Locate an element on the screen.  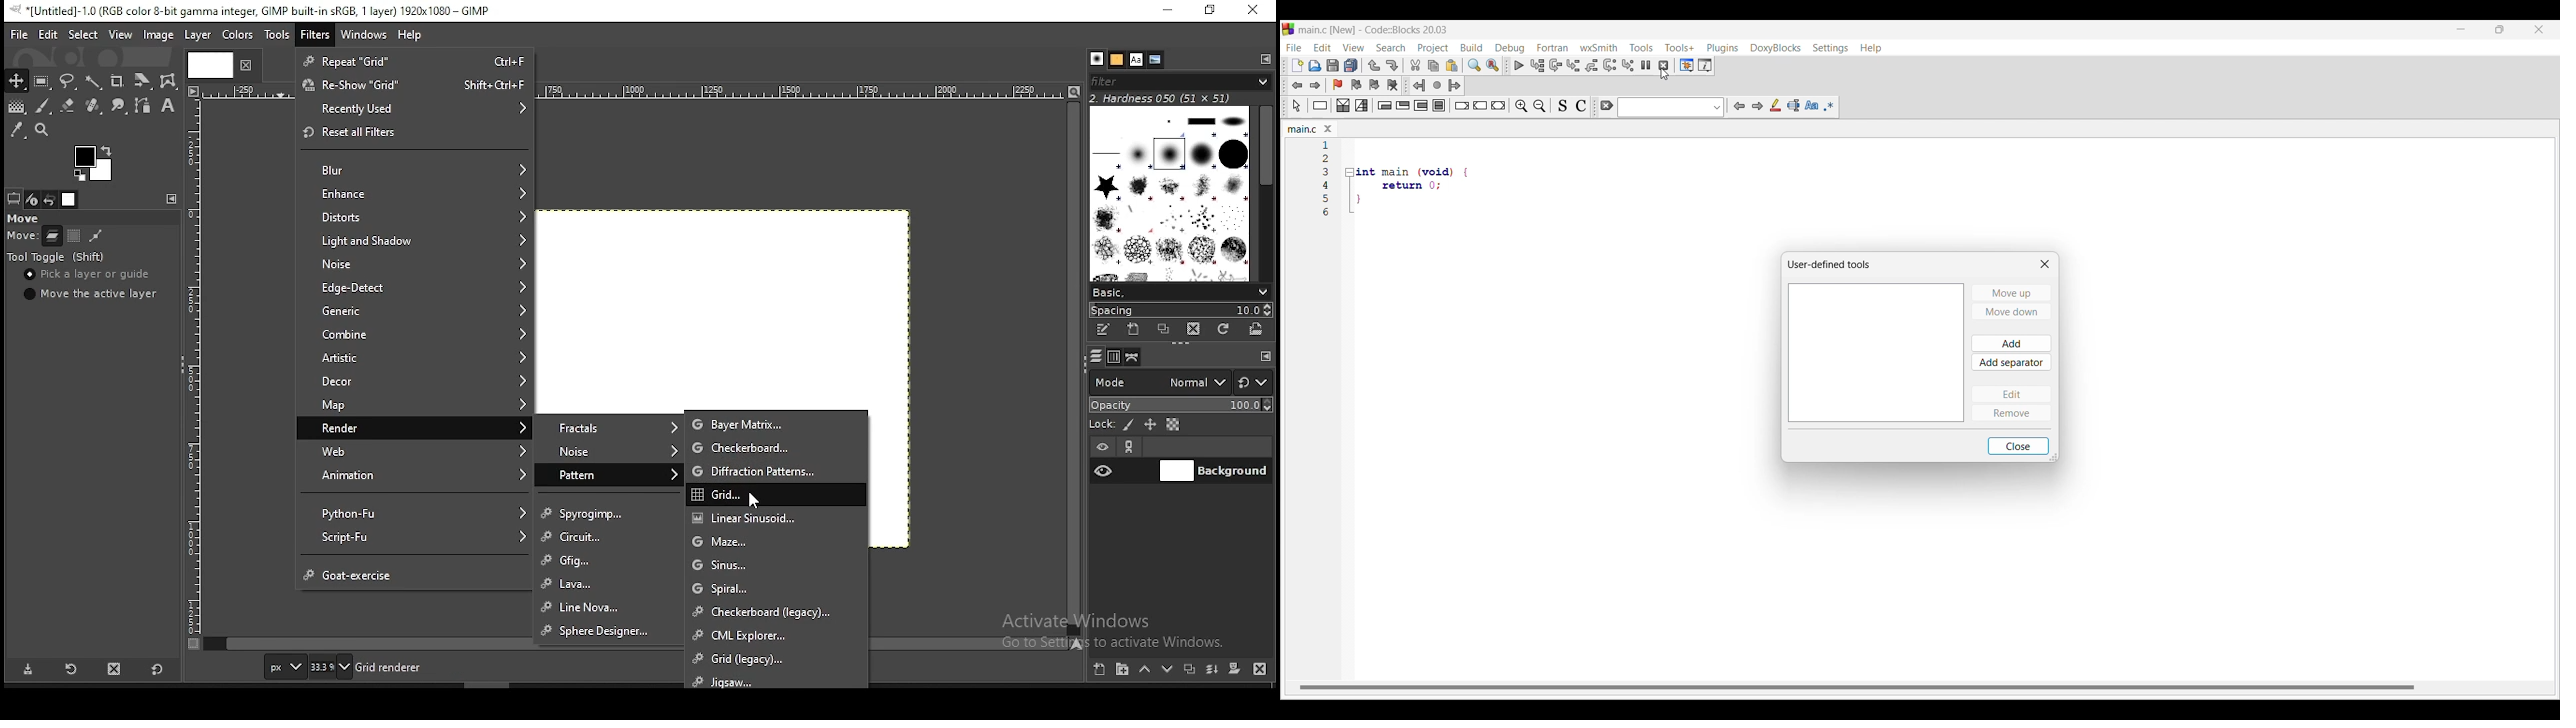
goat exercise is located at coordinates (418, 574).